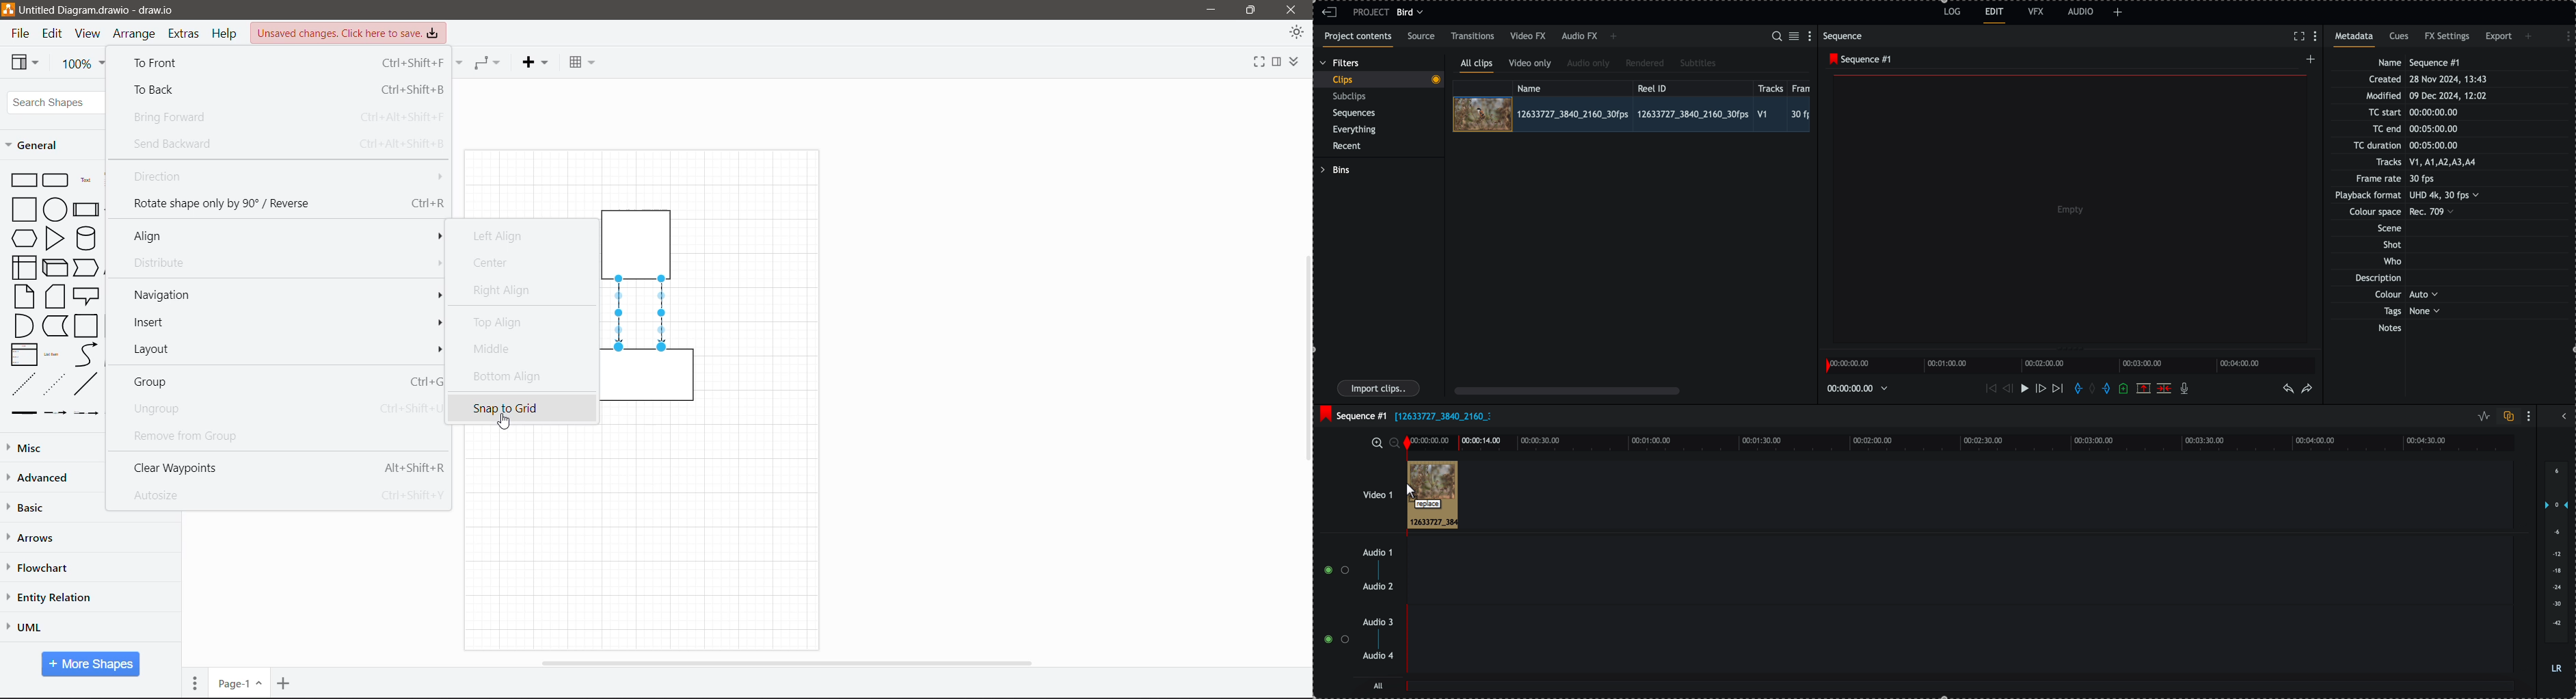 This screenshot has width=2576, height=700. What do you see at coordinates (24, 384) in the screenshot?
I see `dashed line` at bounding box center [24, 384].